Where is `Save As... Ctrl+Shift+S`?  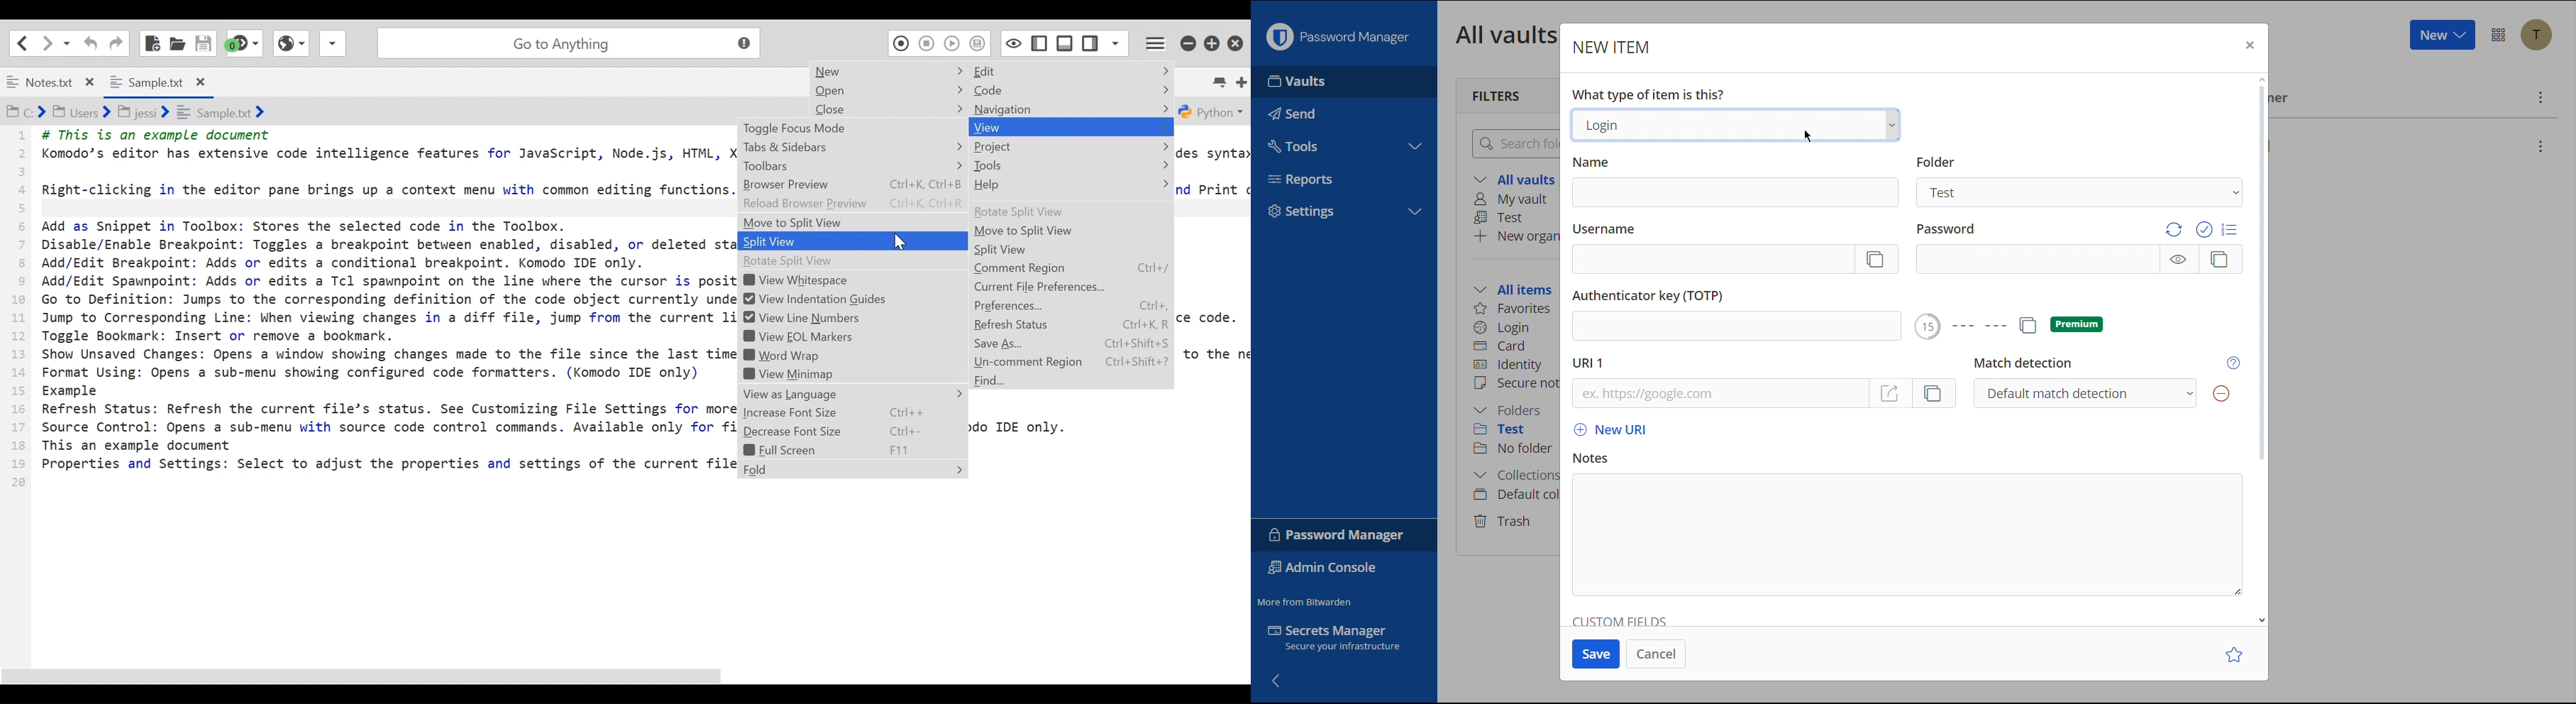
Save As... Ctrl+Shift+S is located at coordinates (1072, 343).